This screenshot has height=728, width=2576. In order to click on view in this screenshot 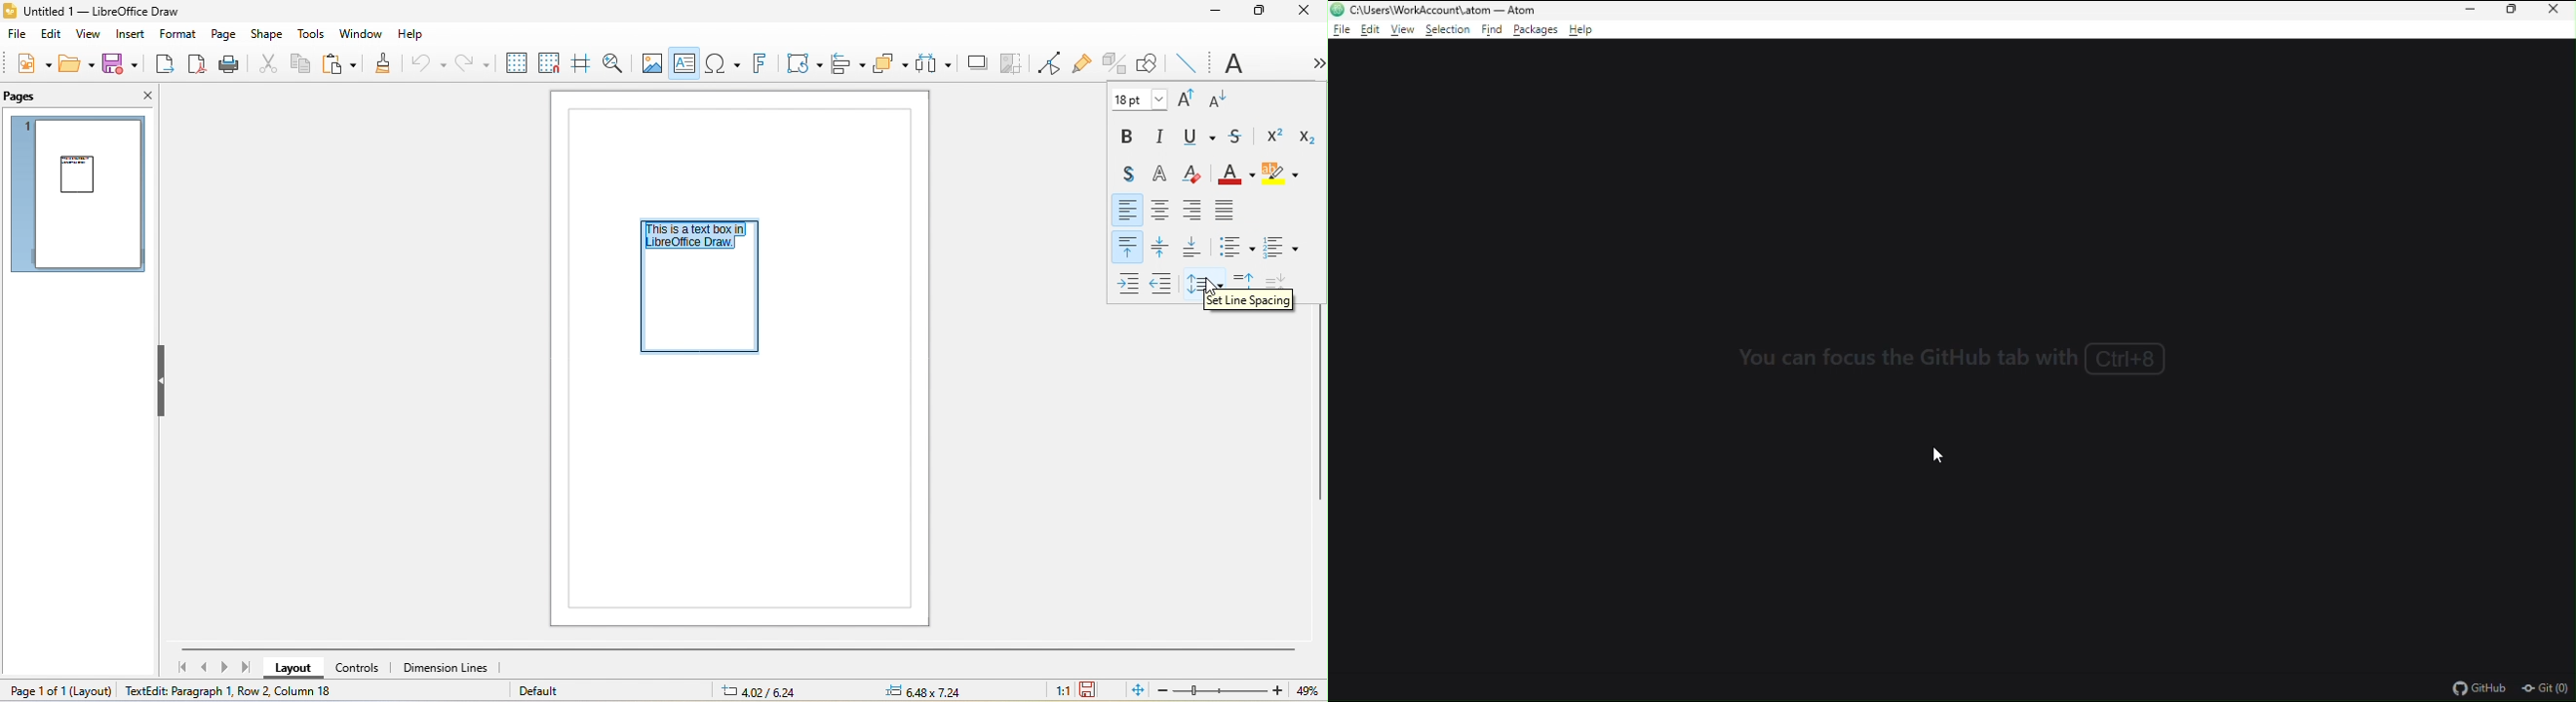, I will do `click(92, 35)`.